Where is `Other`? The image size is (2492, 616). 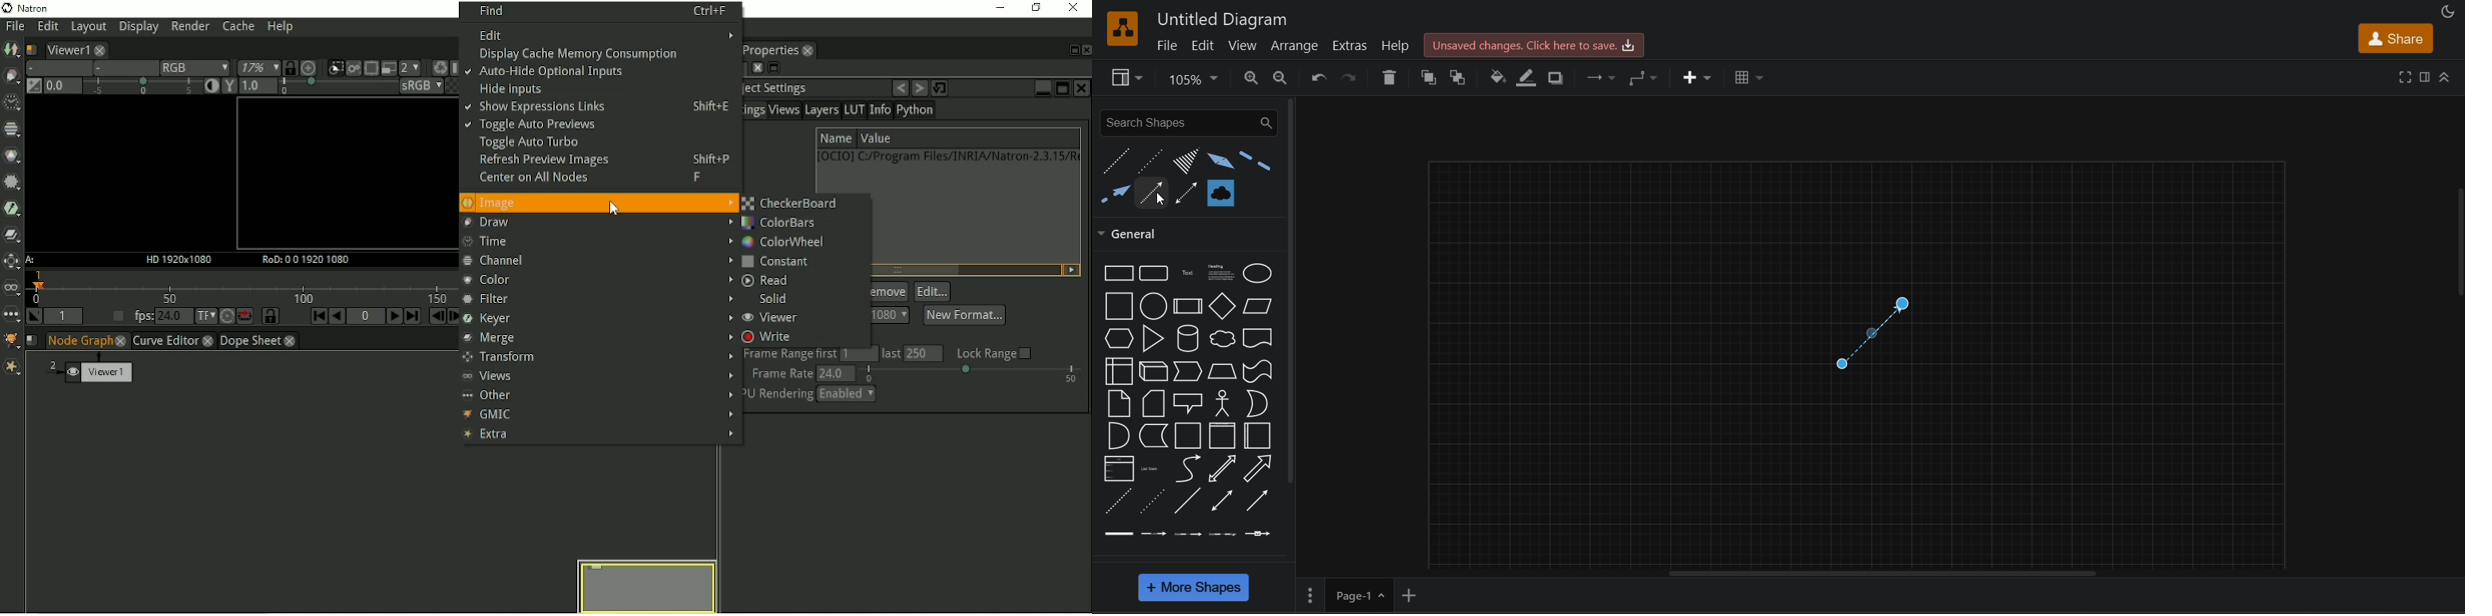 Other is located at coordinates (598, 394).